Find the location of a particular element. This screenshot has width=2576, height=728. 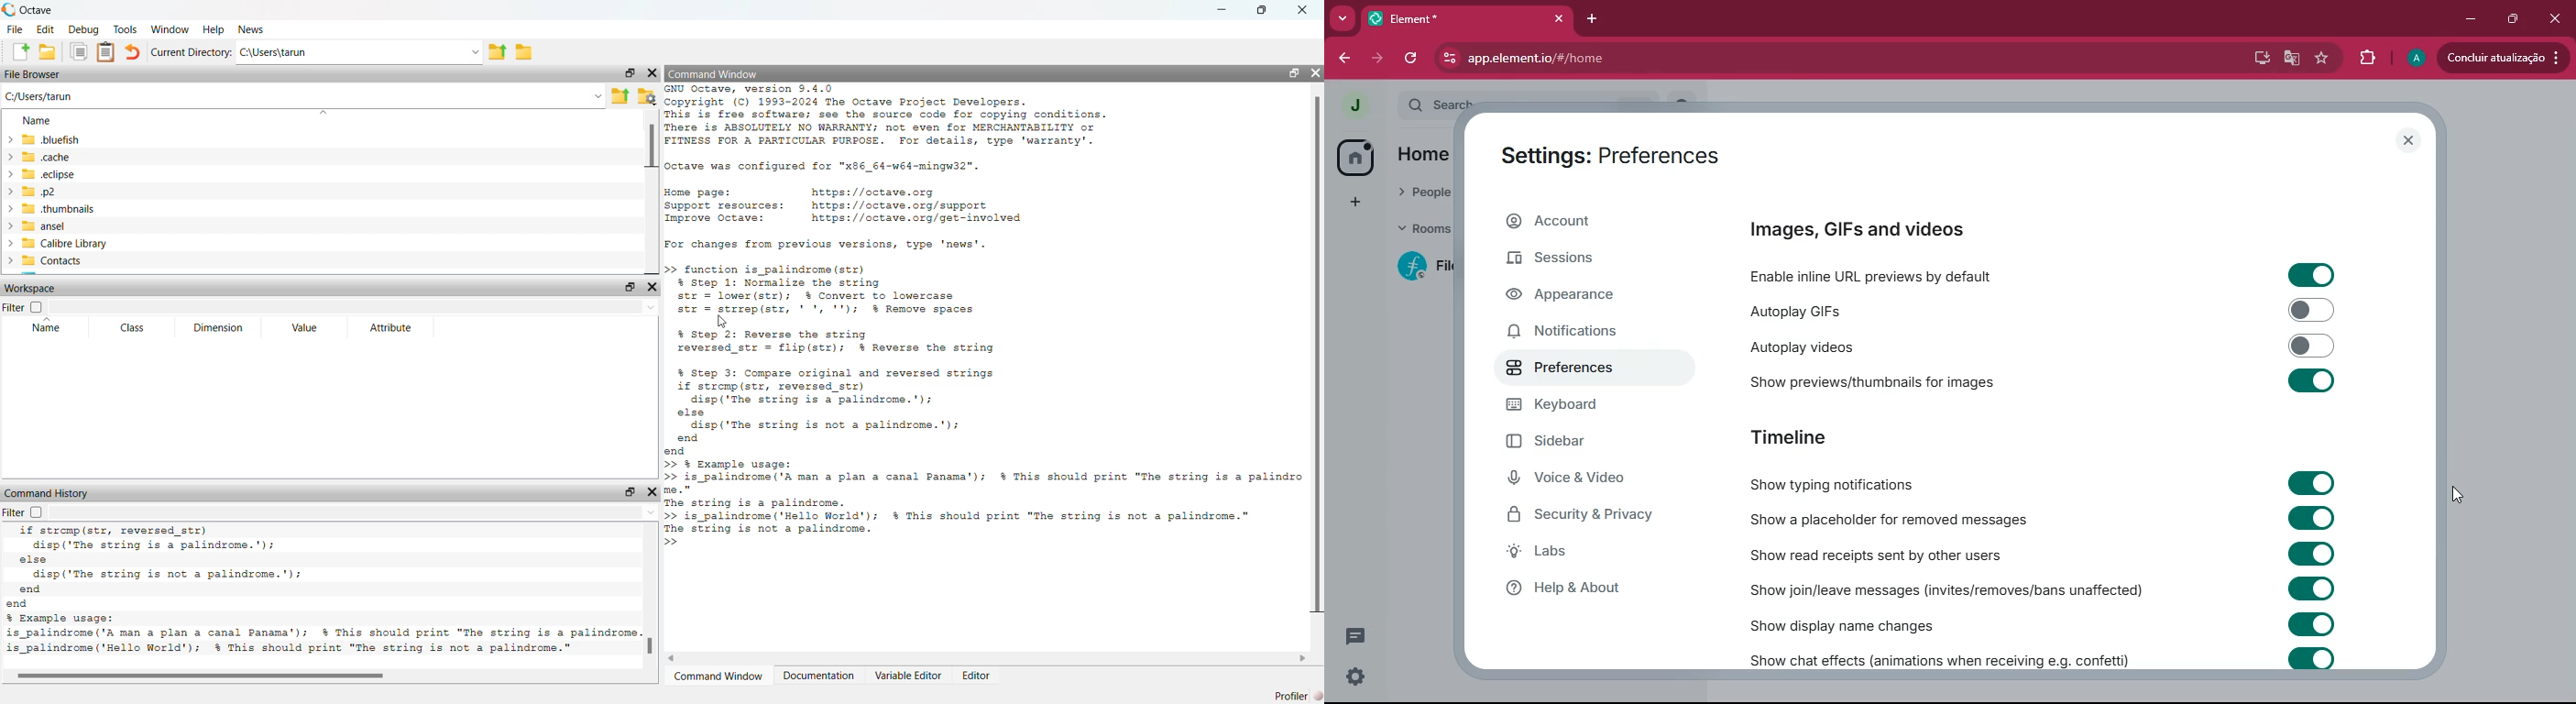

forward is located at coordinates (1377, 60).